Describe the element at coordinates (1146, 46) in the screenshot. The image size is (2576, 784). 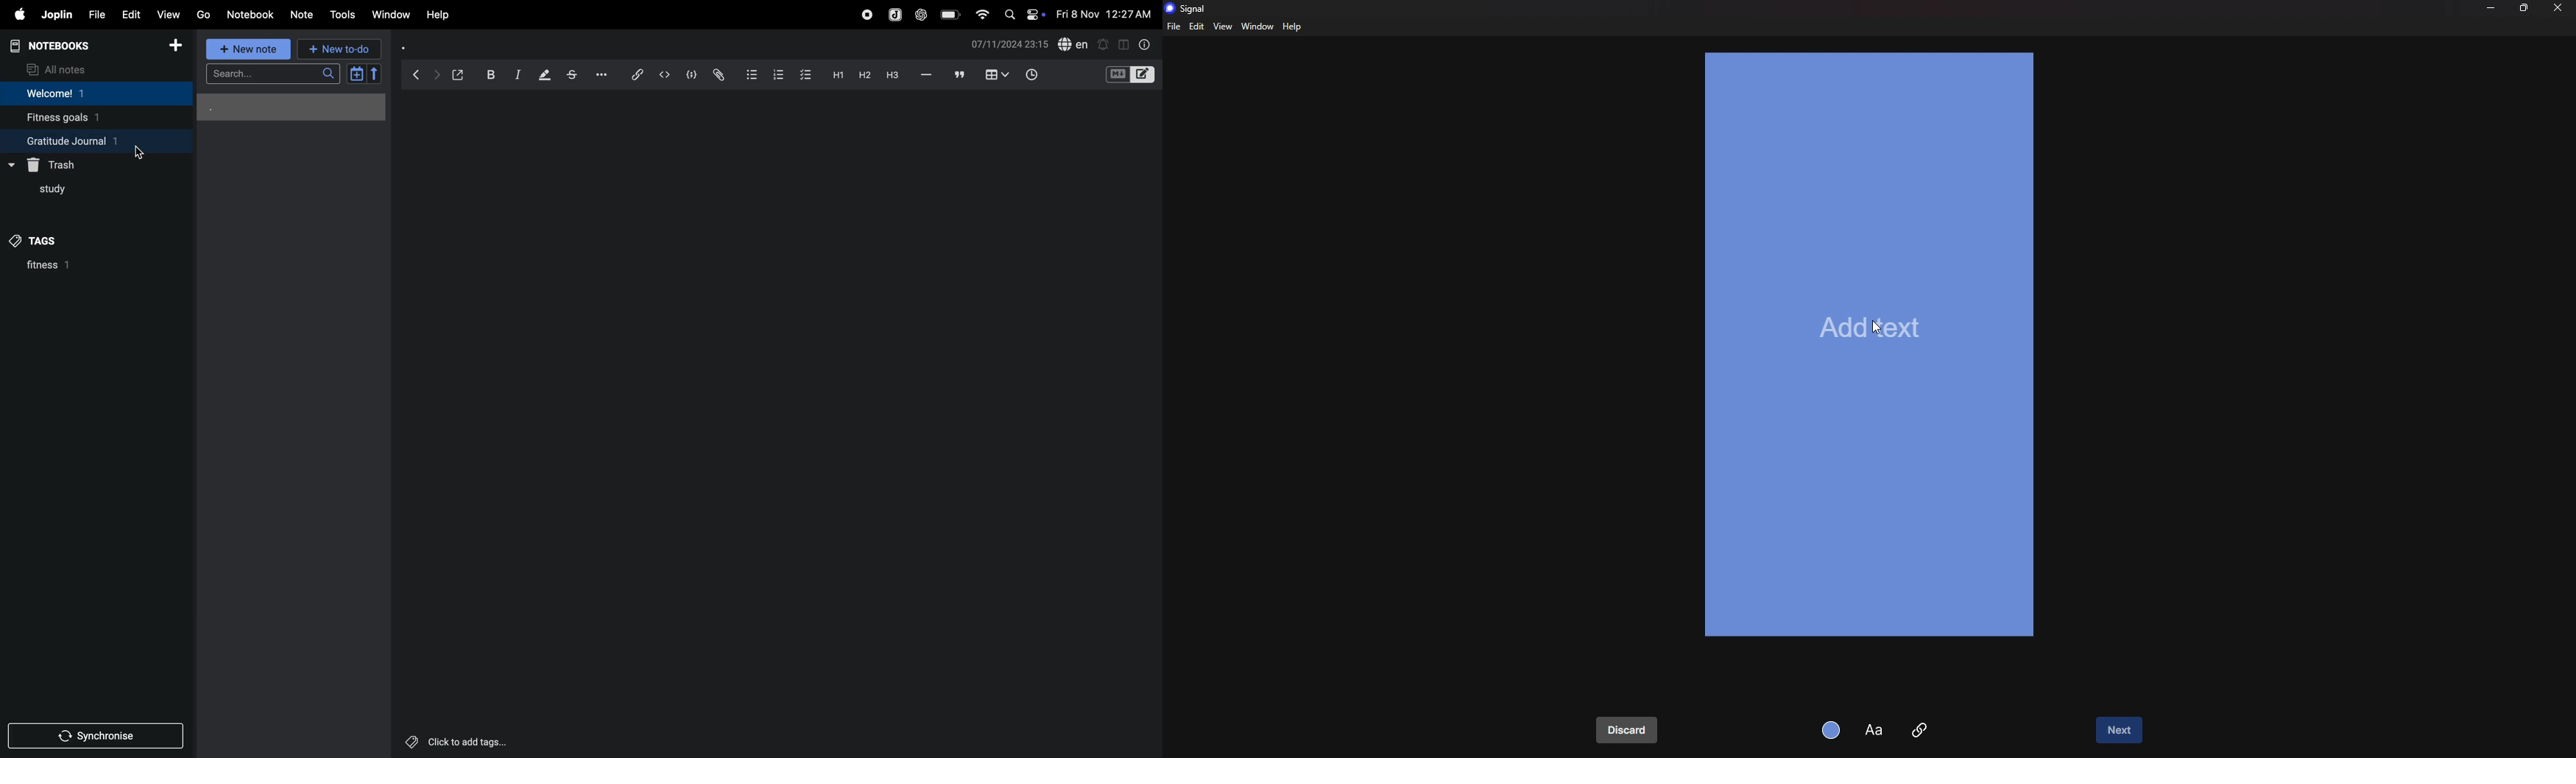
I see `info` at that location.